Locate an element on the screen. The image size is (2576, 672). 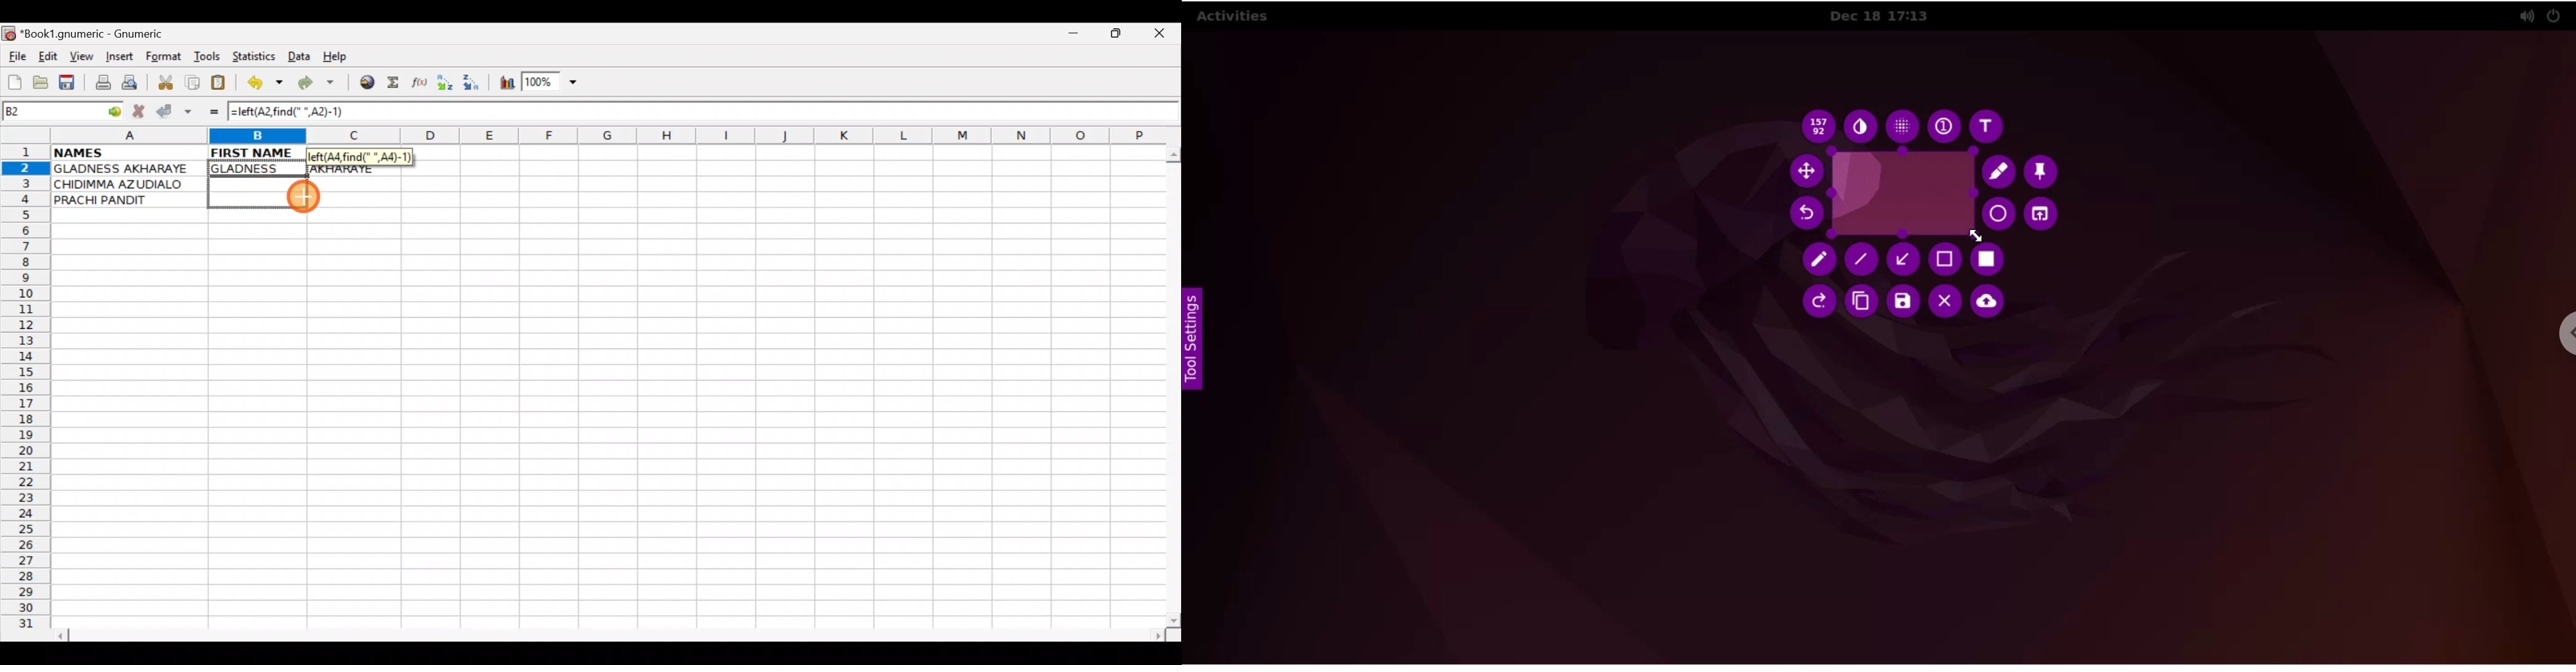
Cursor on cell B4 is located at coordinates (307, 200).